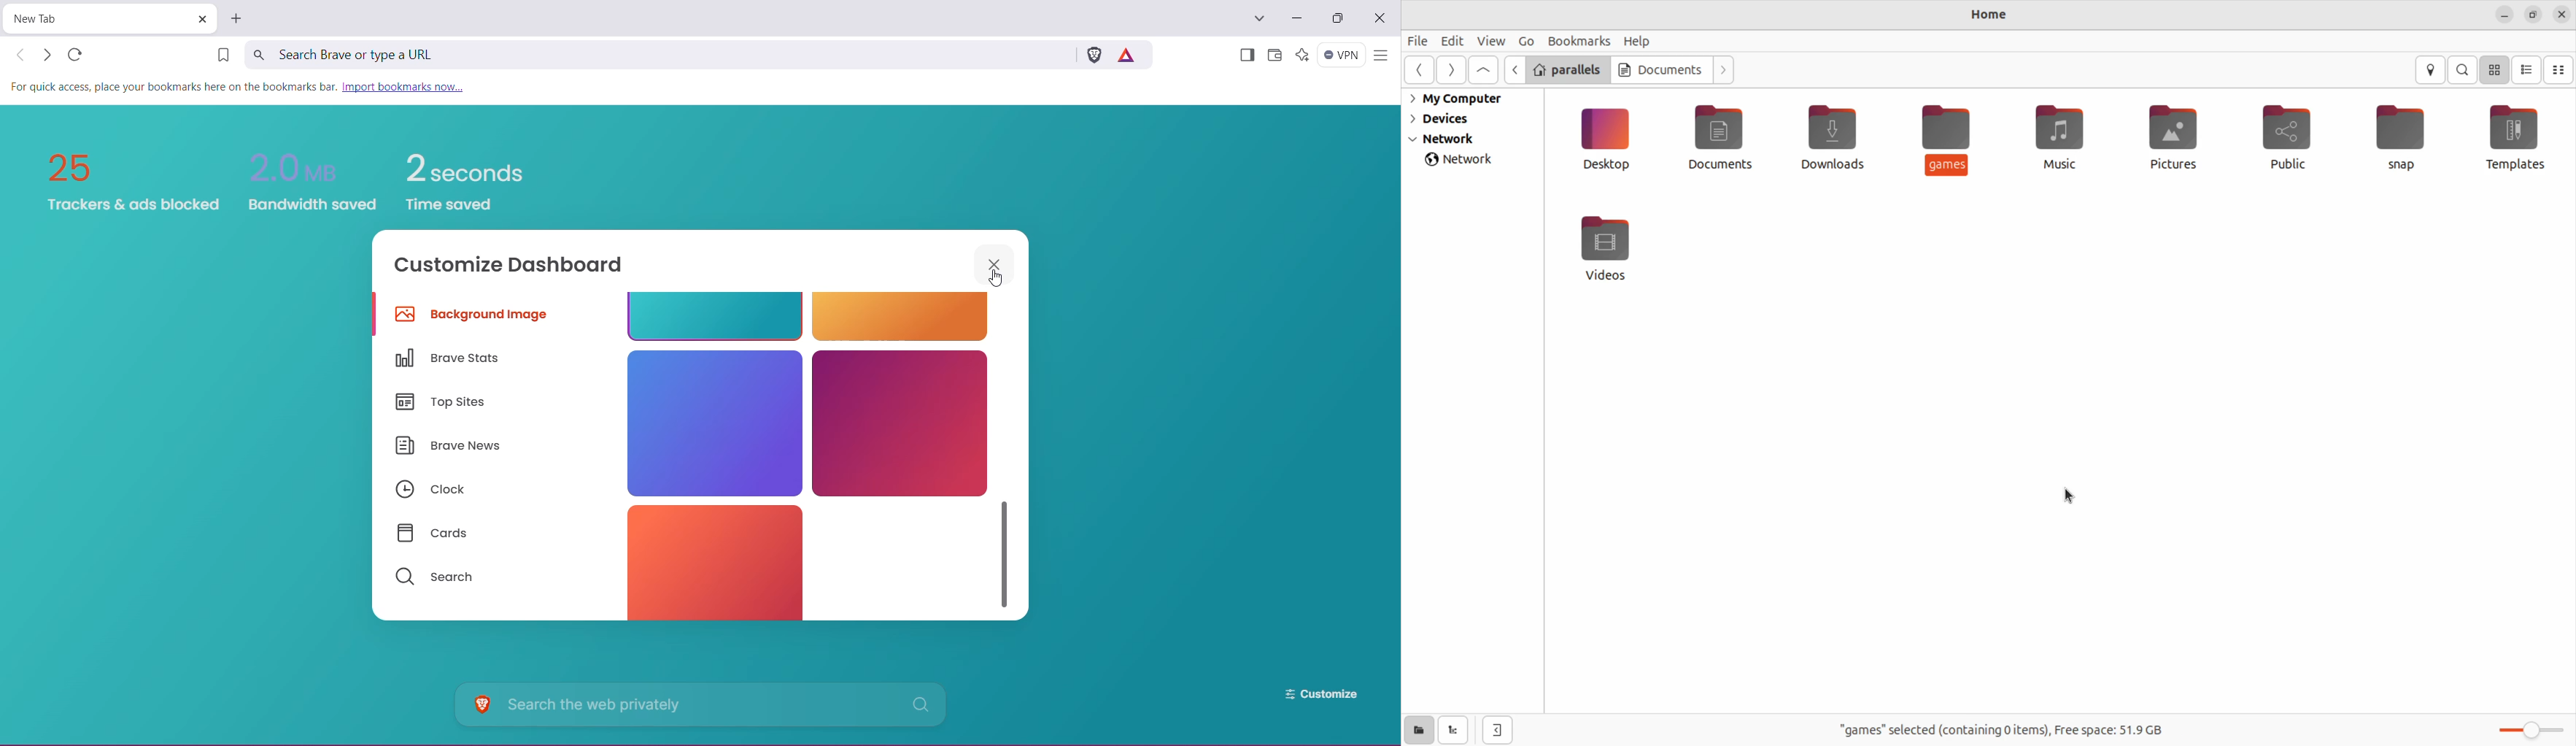  What do you see at coordinates (997, 282) in the screenshot?
I see `cursor` at bounding box center [997, 282].